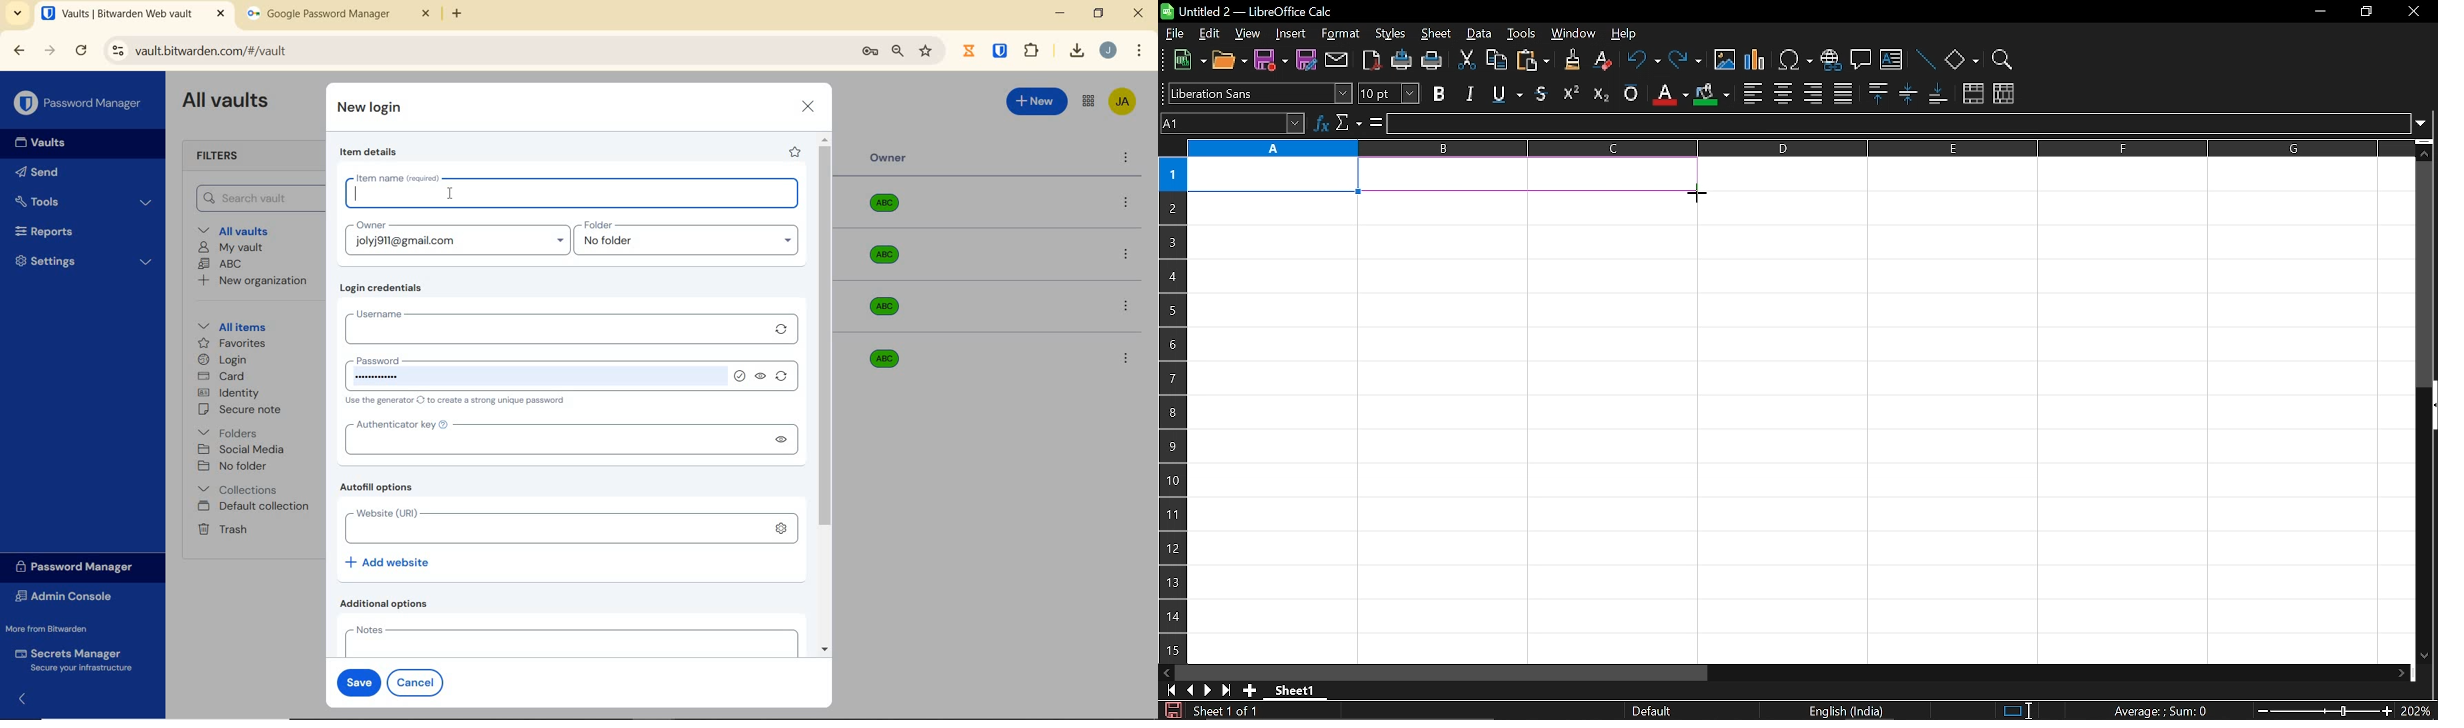 The height and width of the screenshot is (728, 2464). I want to click on select function, so click(1348, 124).